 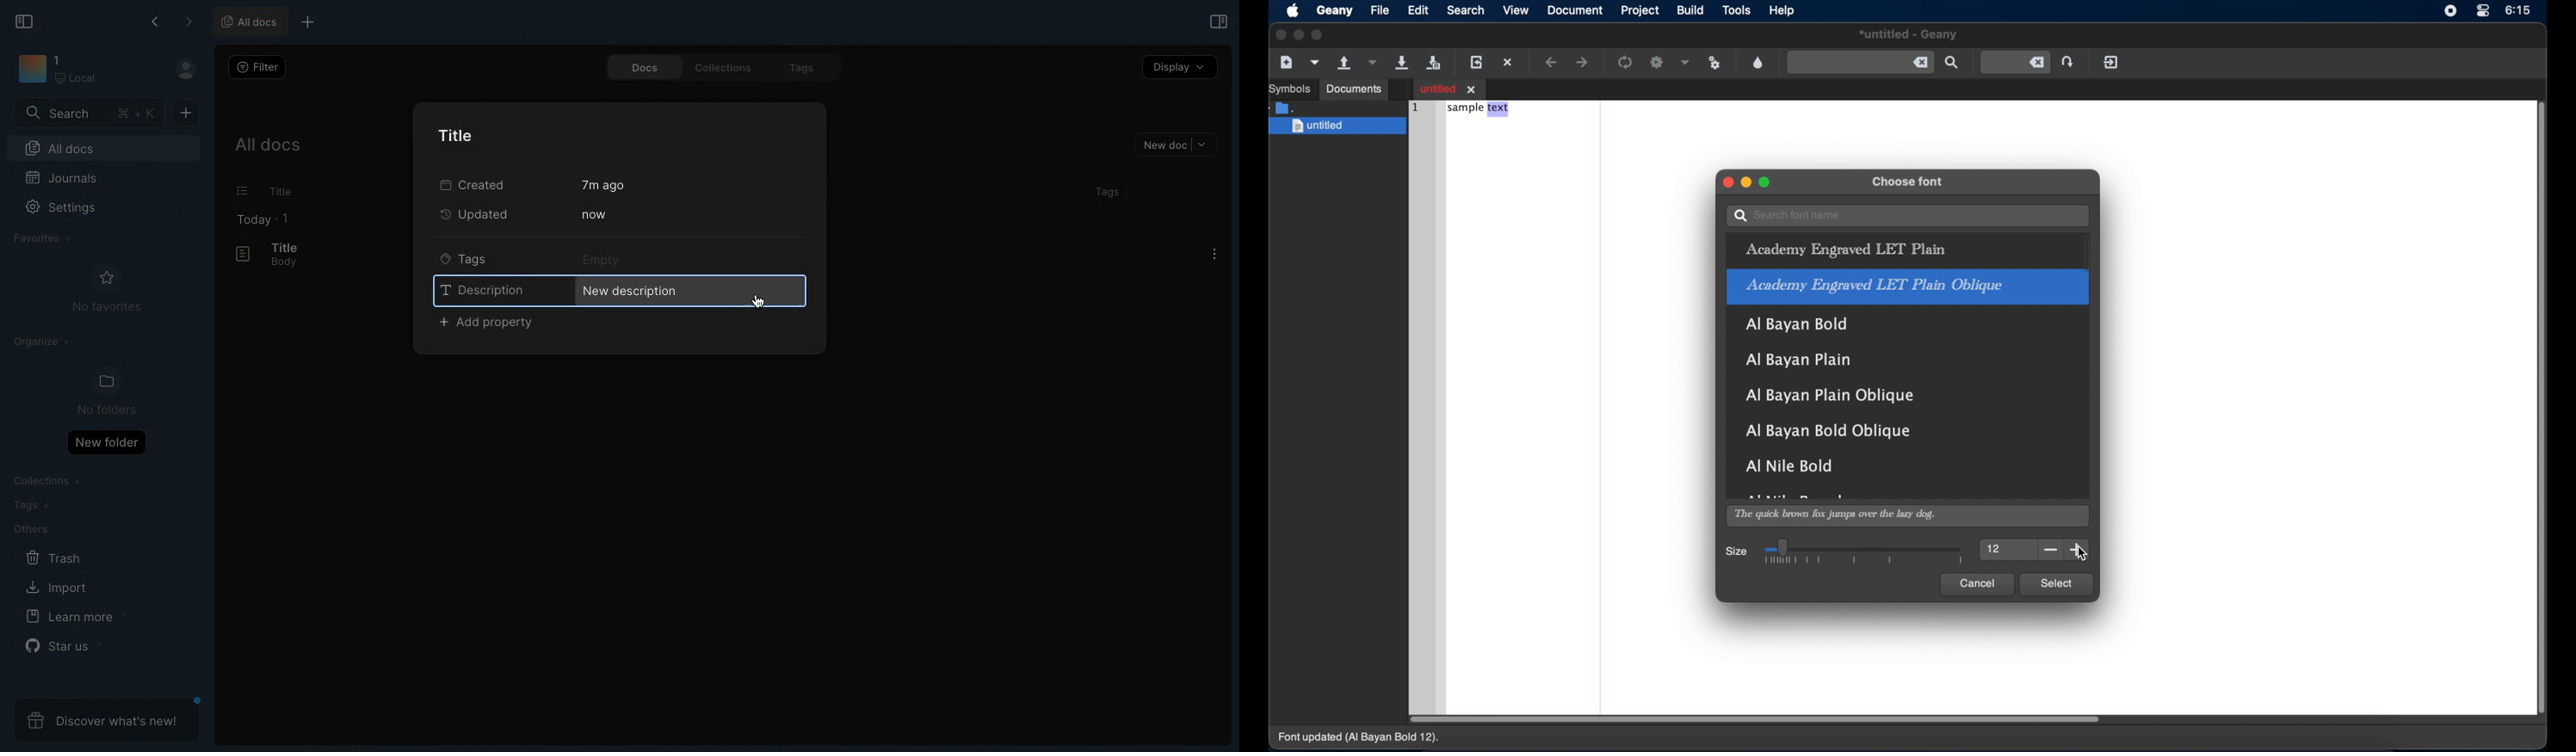 What do you see at coordinates (464, 257) in the screenshot?
I see `Tags` at bounding box center [464, 257].